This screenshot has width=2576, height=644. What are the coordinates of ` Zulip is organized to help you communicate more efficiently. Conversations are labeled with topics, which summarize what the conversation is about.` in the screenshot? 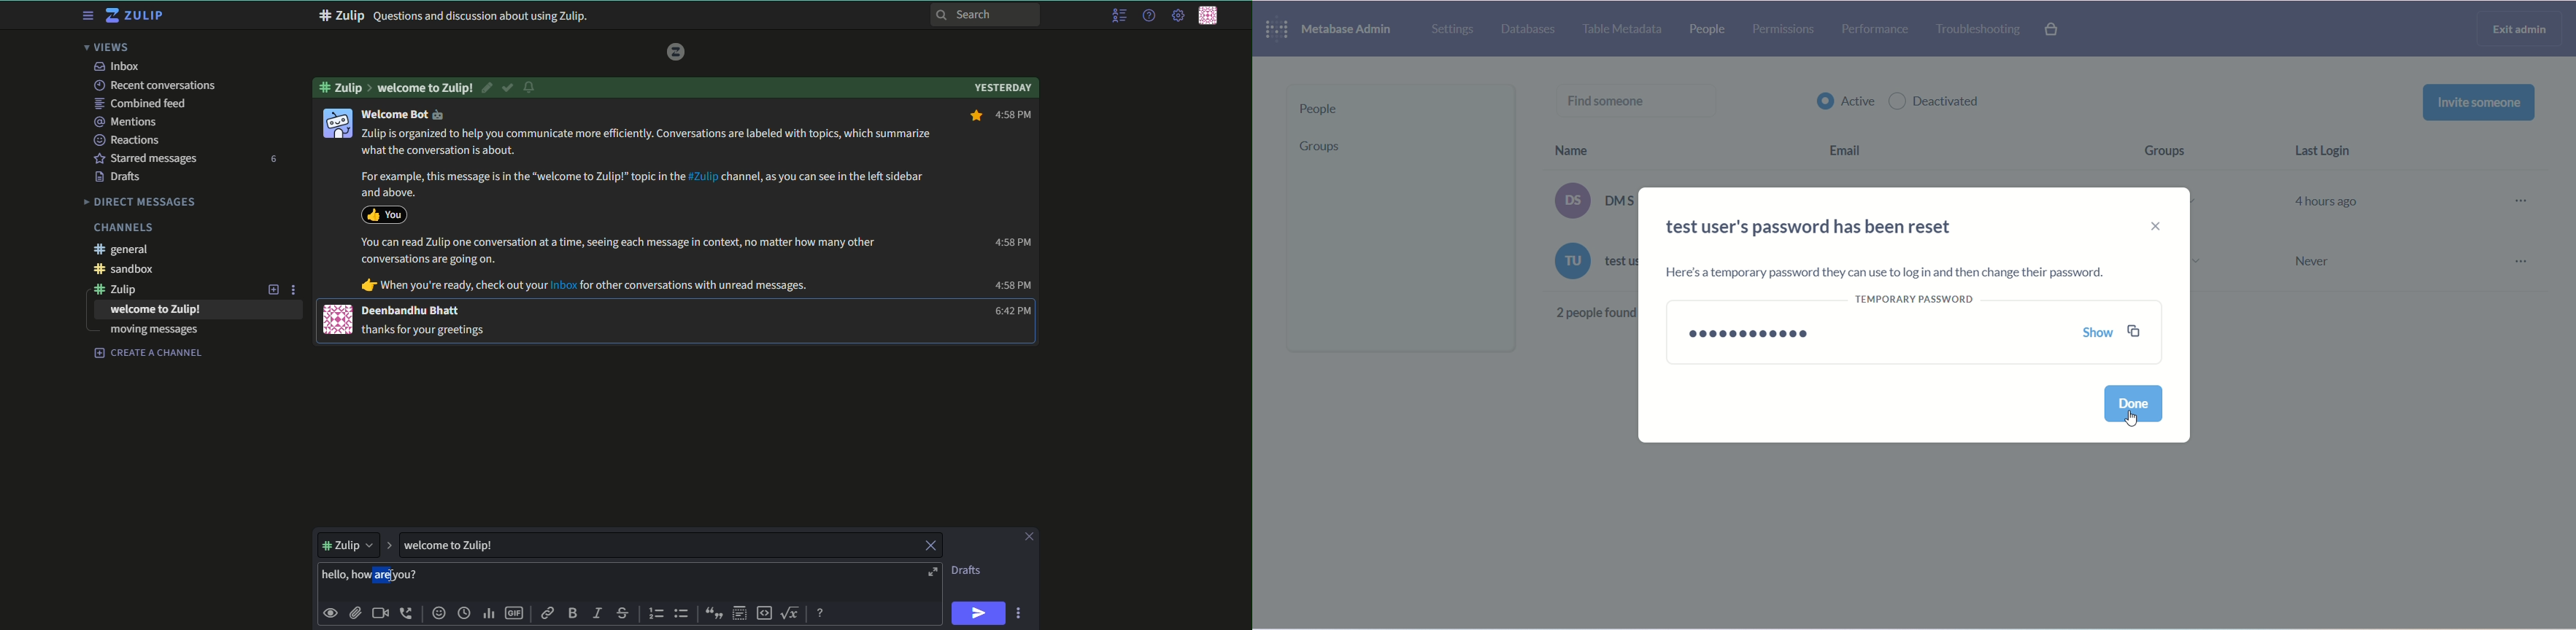 It's located at (649, 142).